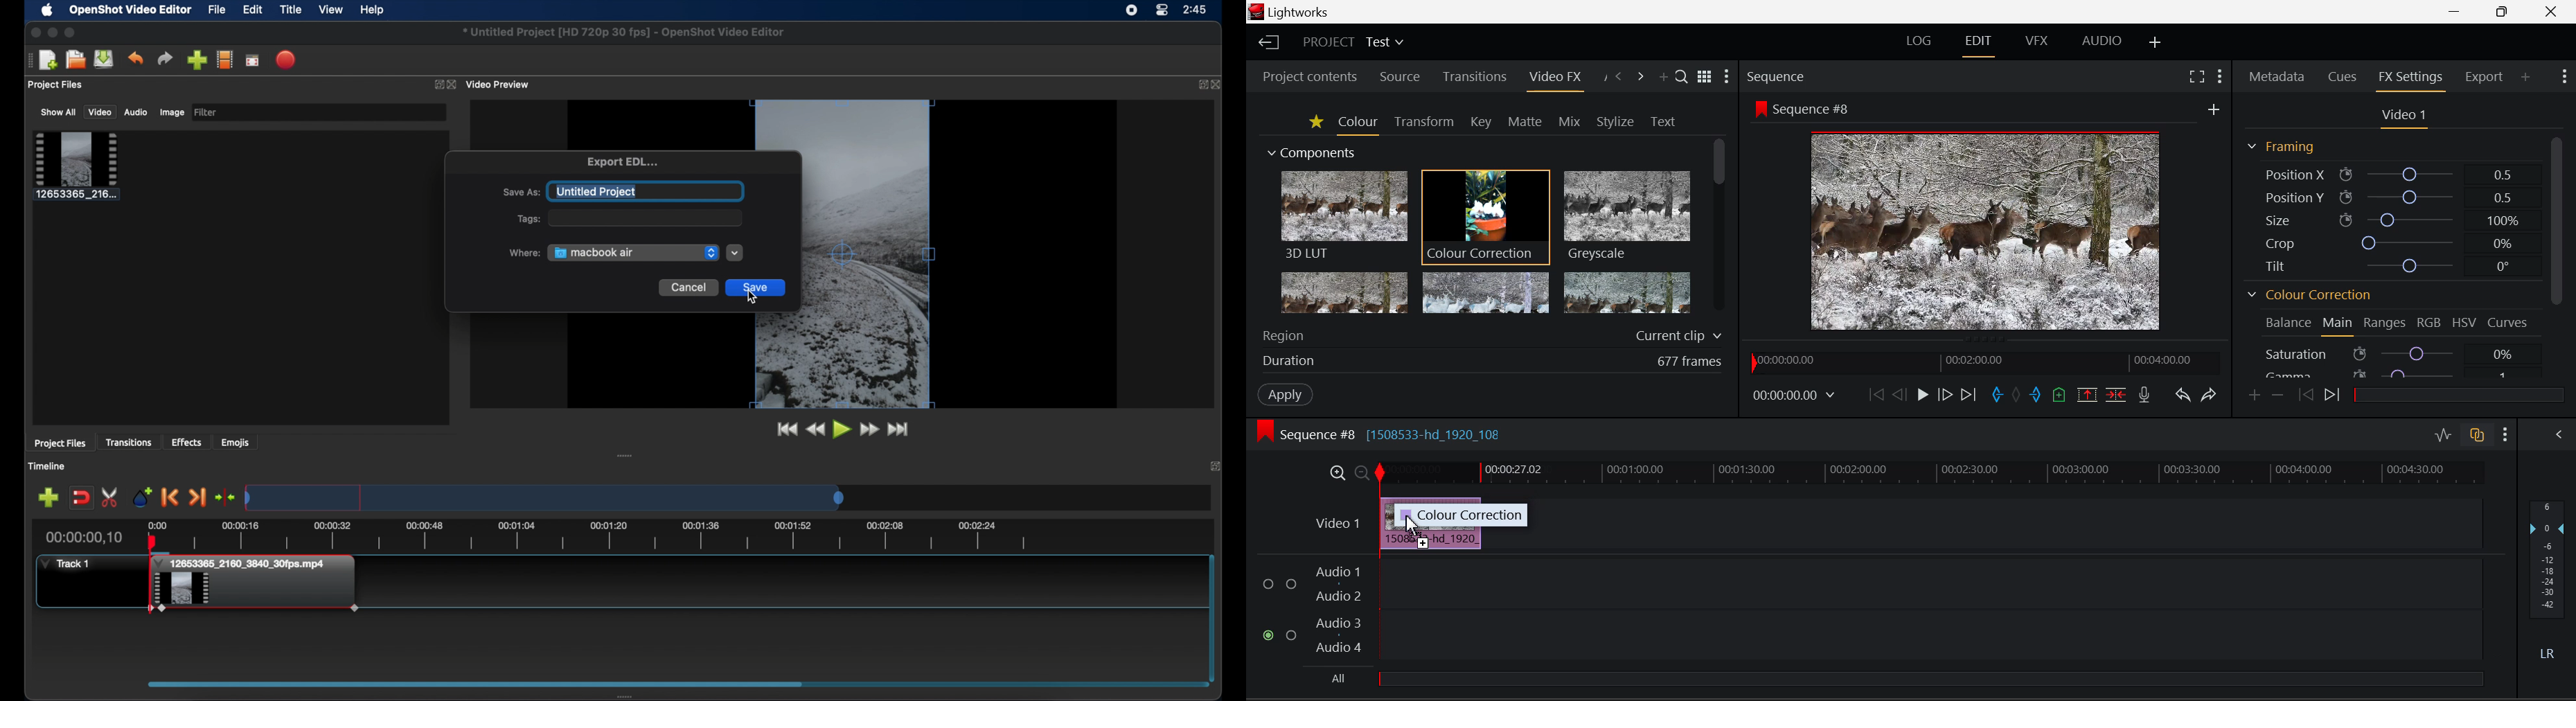 The width and height of the screenshot is (2576, 728). Describe the element at coordinates (2036, 395) in the screenshot. I see `Mark Out` at that location.